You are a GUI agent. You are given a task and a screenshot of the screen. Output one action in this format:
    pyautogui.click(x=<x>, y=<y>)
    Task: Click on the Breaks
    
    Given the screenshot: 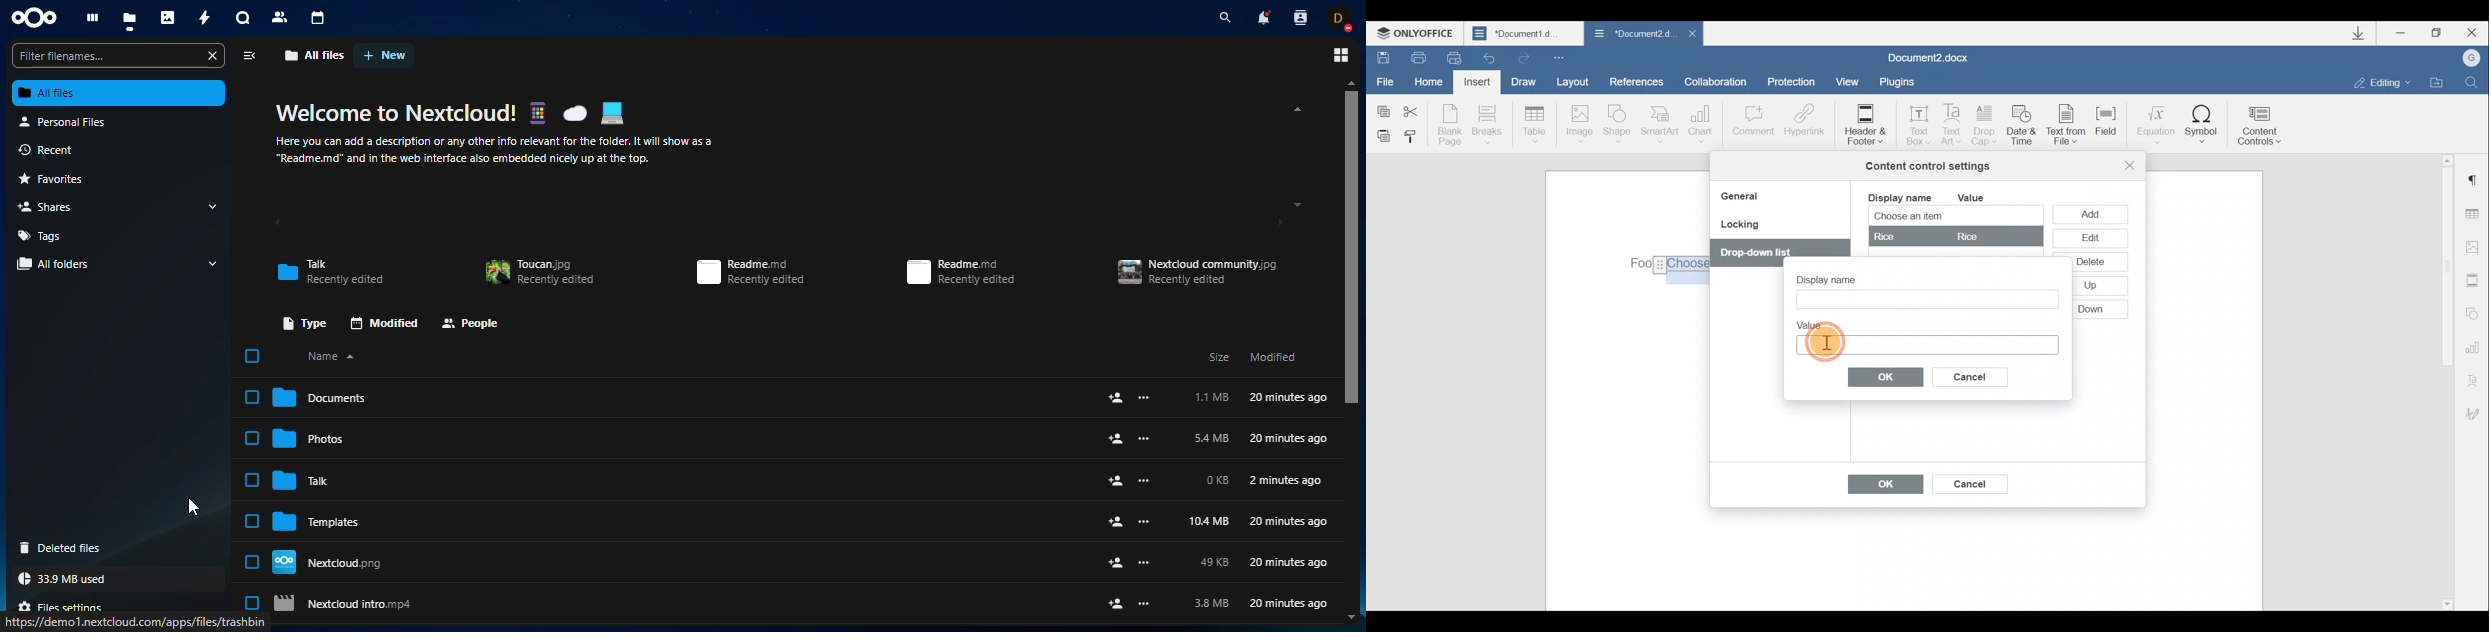 What is the action you would take?
    pyautogui.click(x=1486, y=128)
    